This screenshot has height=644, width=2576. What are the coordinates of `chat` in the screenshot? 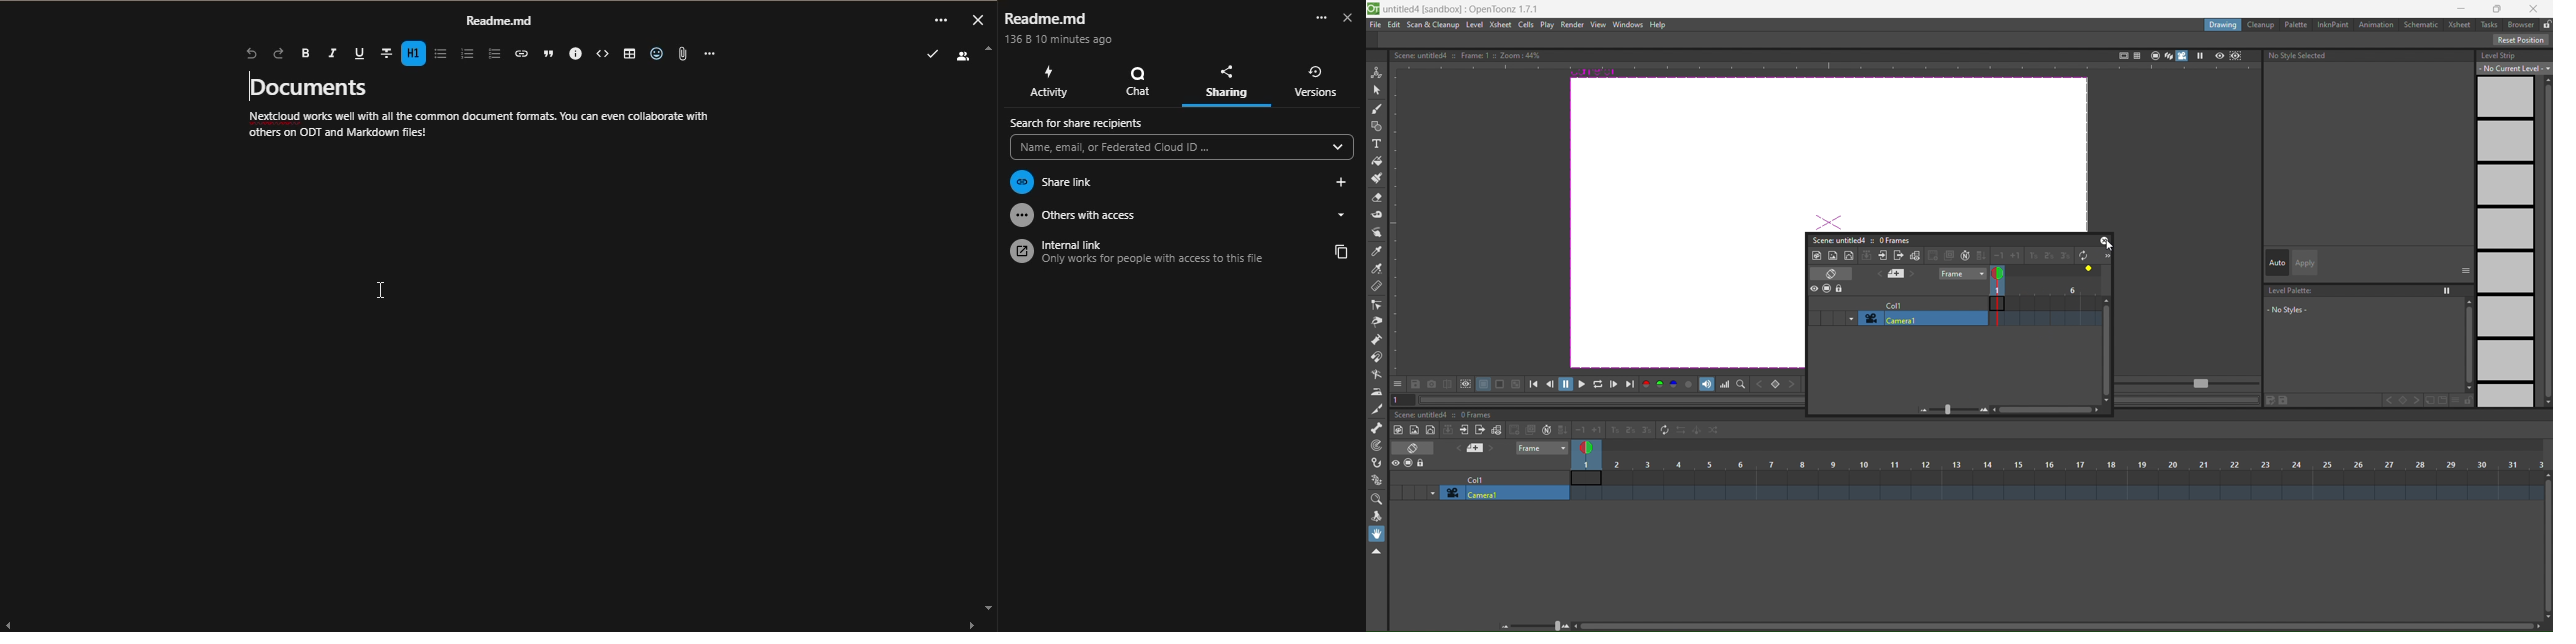 It's located at (1134, 79).